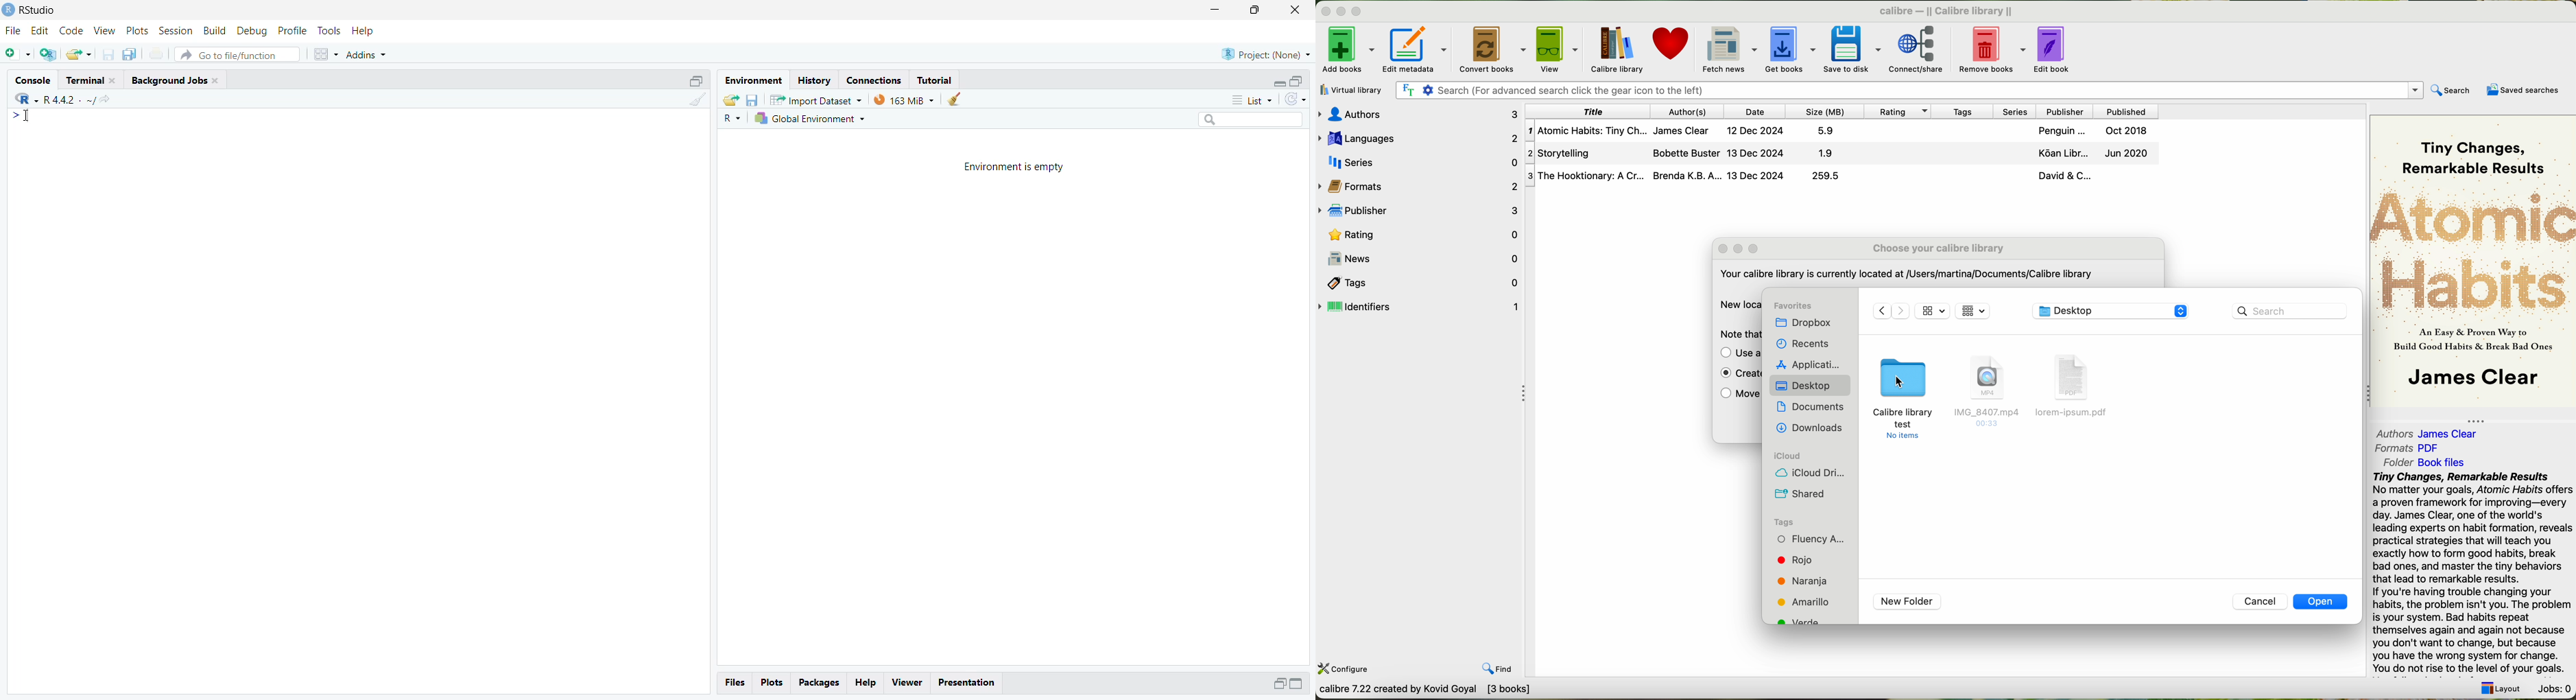  Describe the element at coordinates (34, 80) in the screenshot. I see `Console` at that location.